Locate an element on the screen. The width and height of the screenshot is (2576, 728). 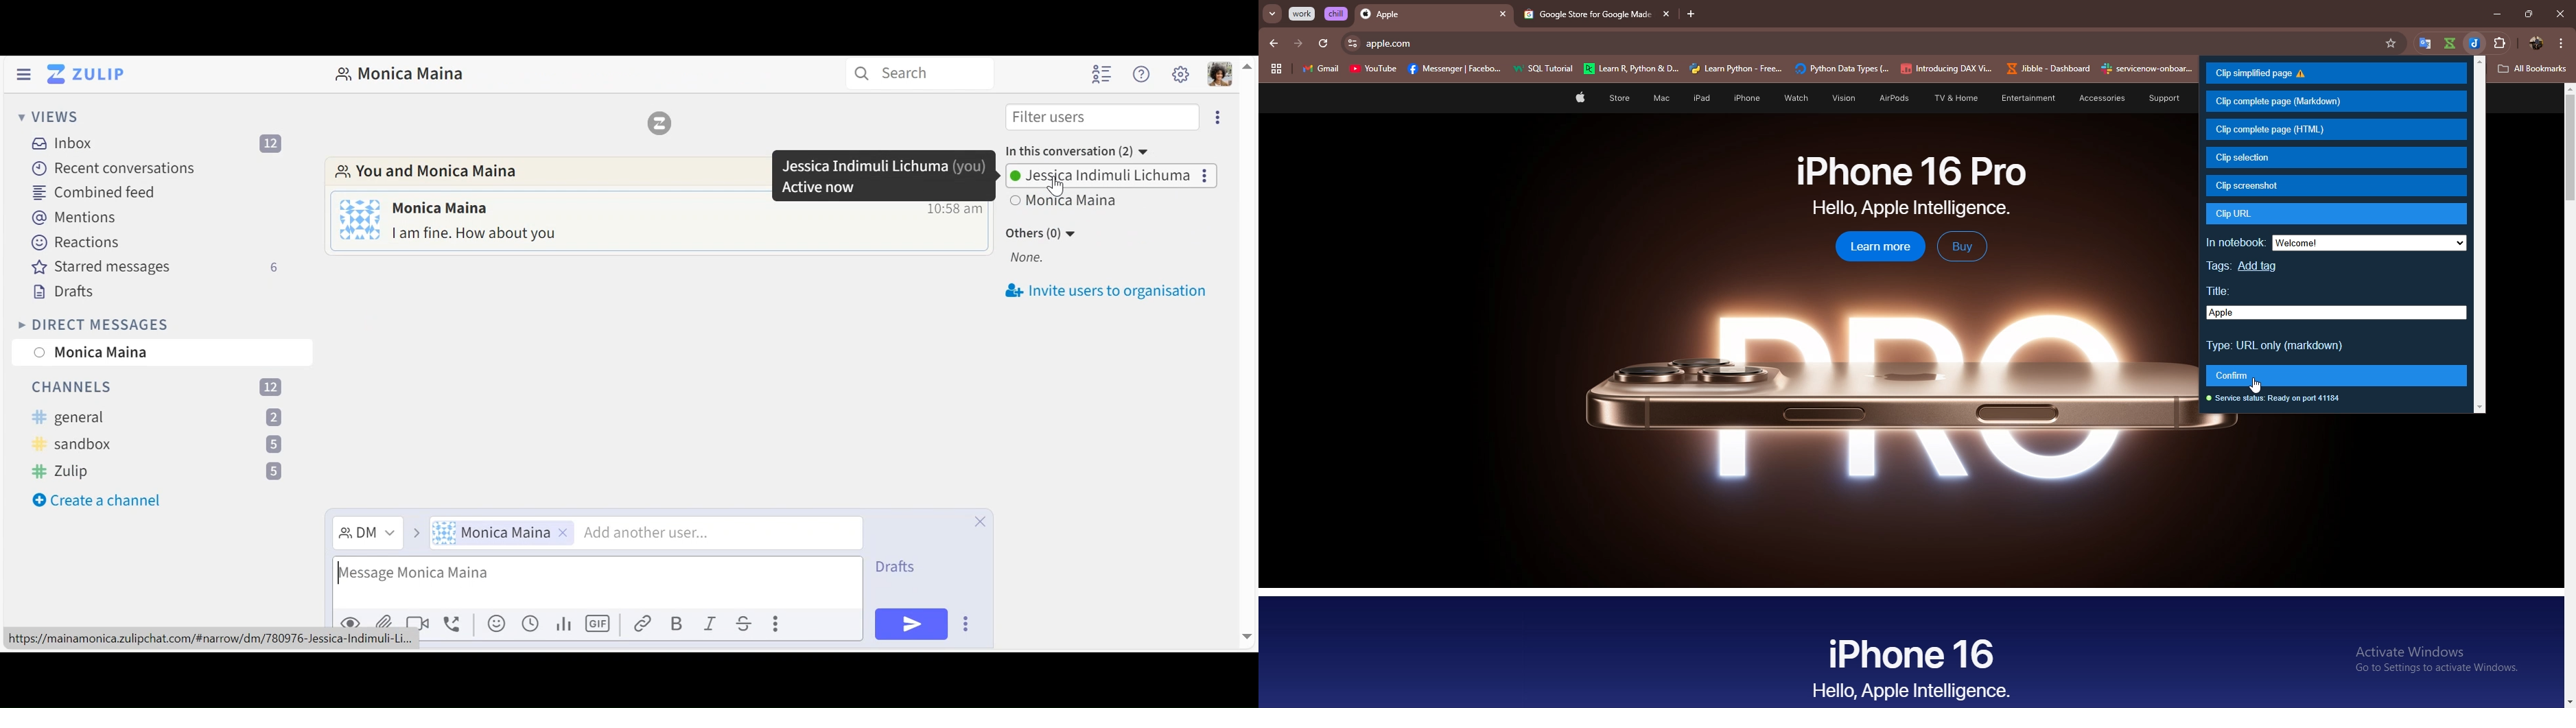
iPhone 16 Pro
Hello, Apple Intelligence. is located at coordinates (1912, 186).